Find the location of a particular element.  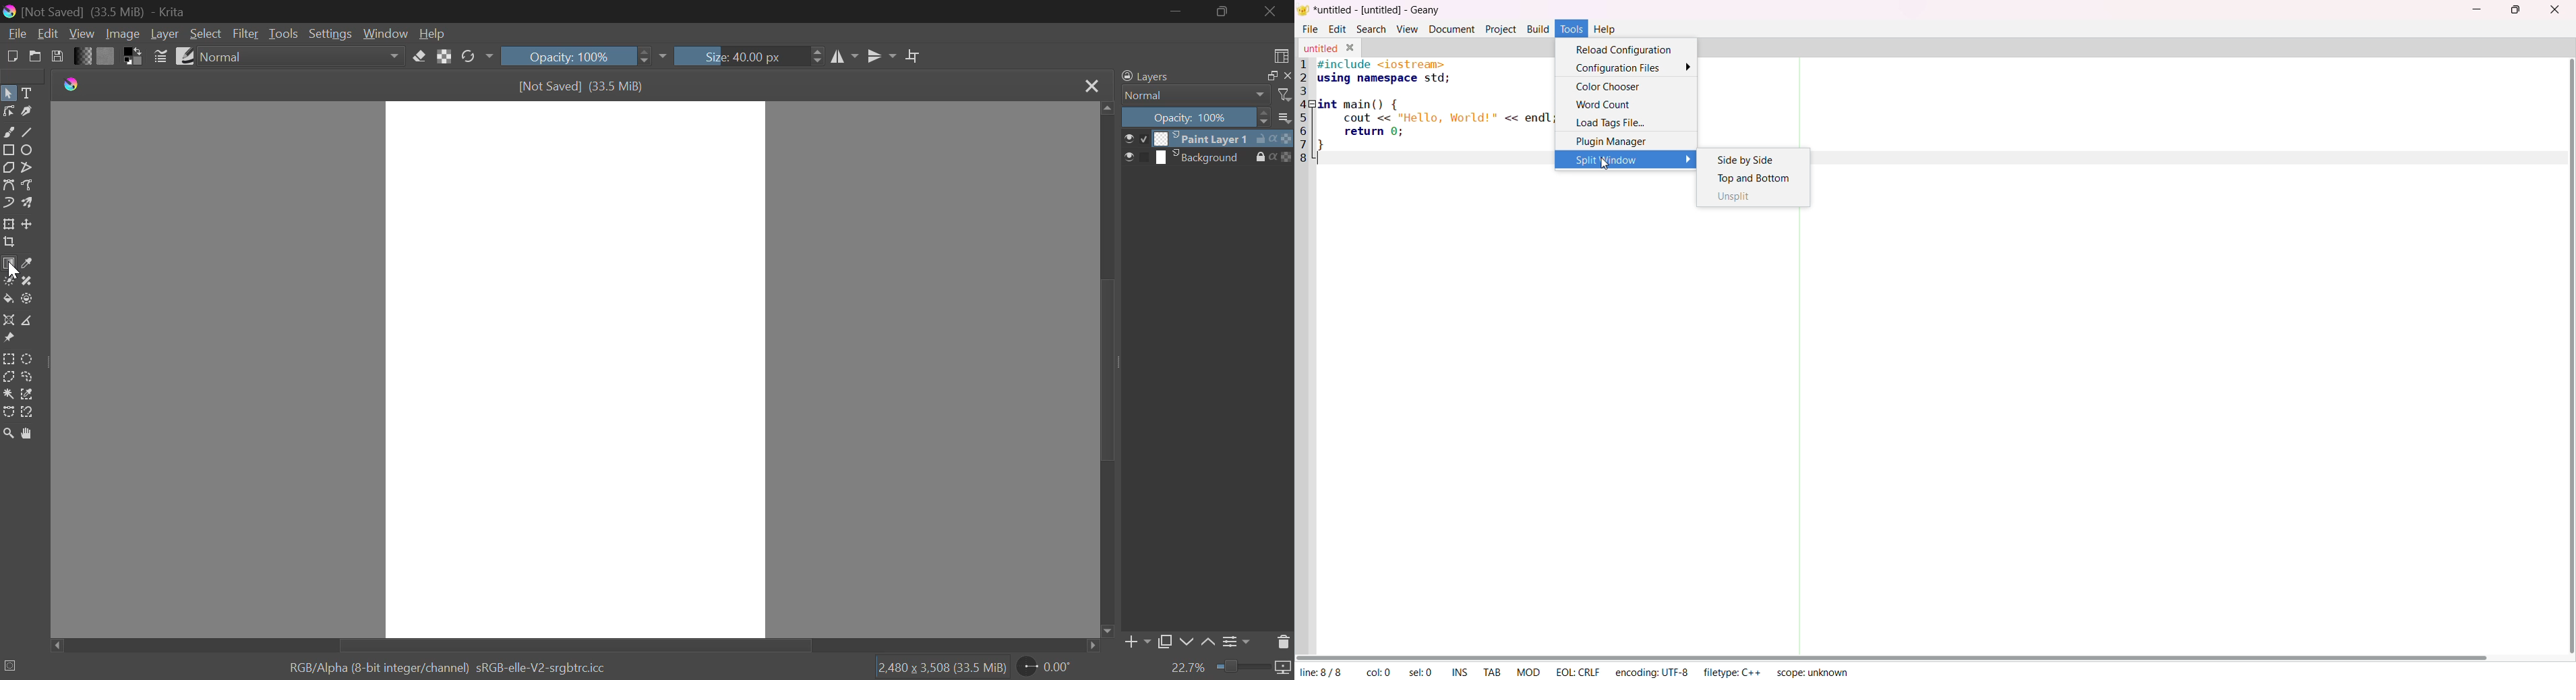

Transform Layer is located at coordinates (8, 224).